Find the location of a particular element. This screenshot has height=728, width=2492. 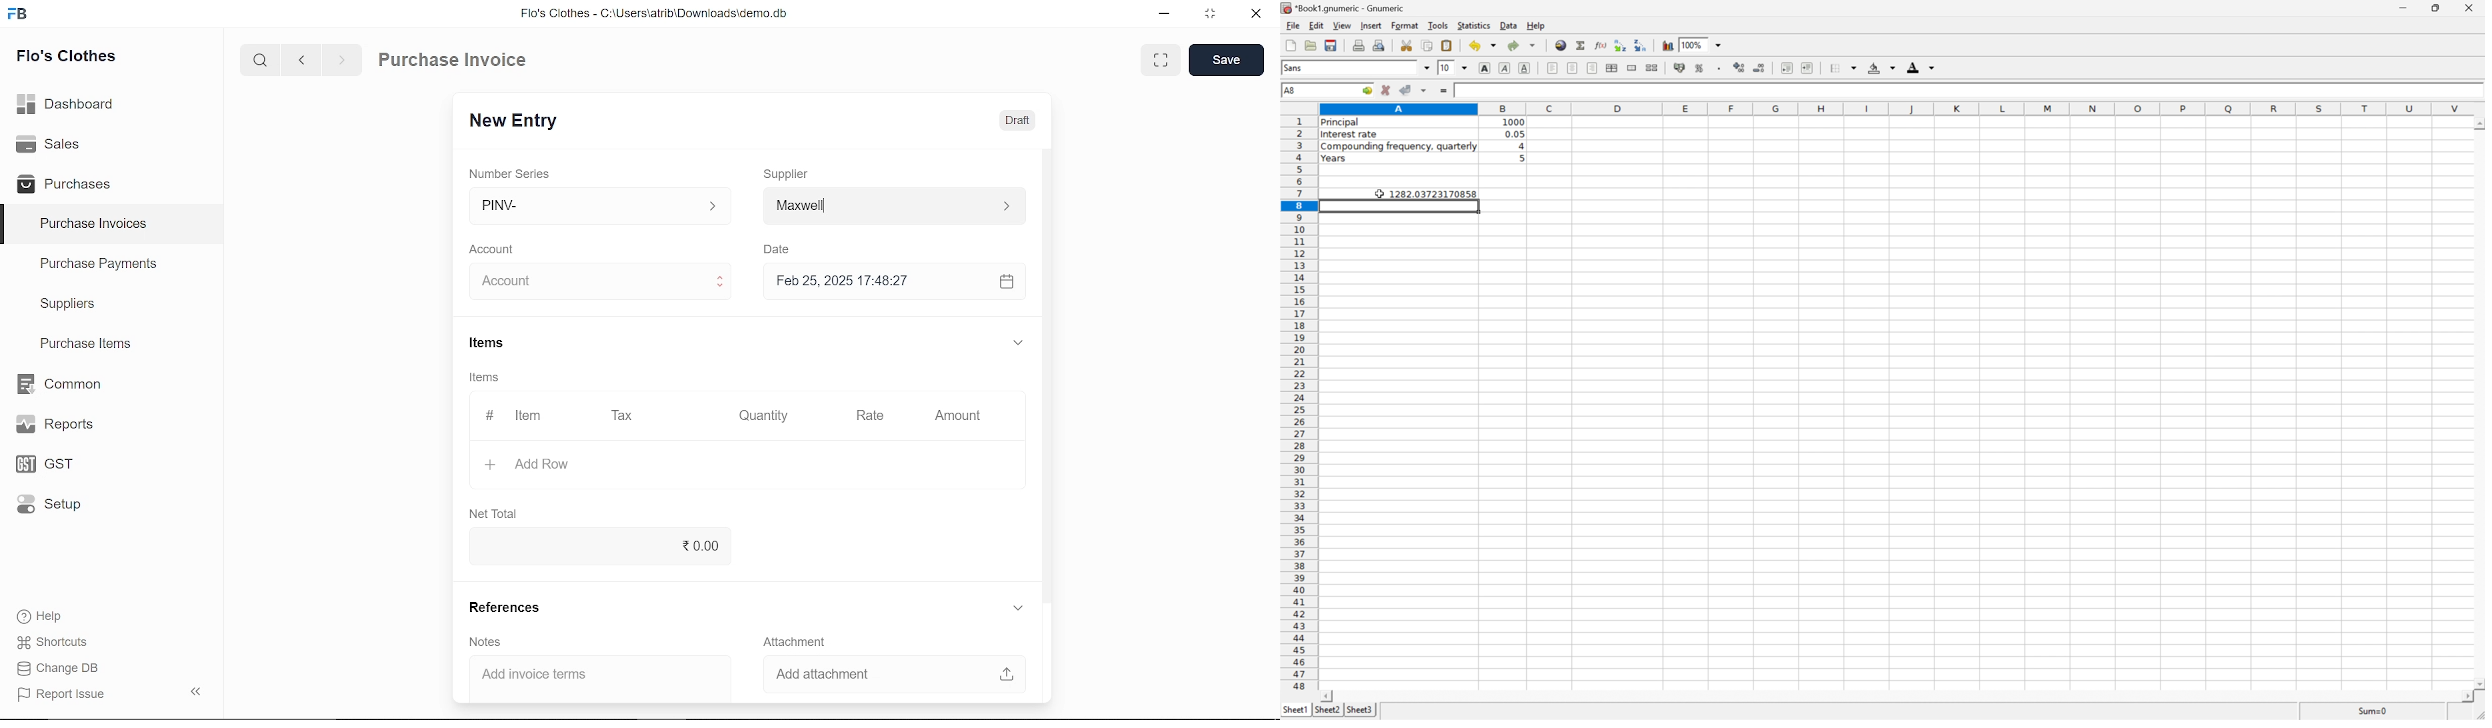

statistics is located at coordinates (1475, 25).